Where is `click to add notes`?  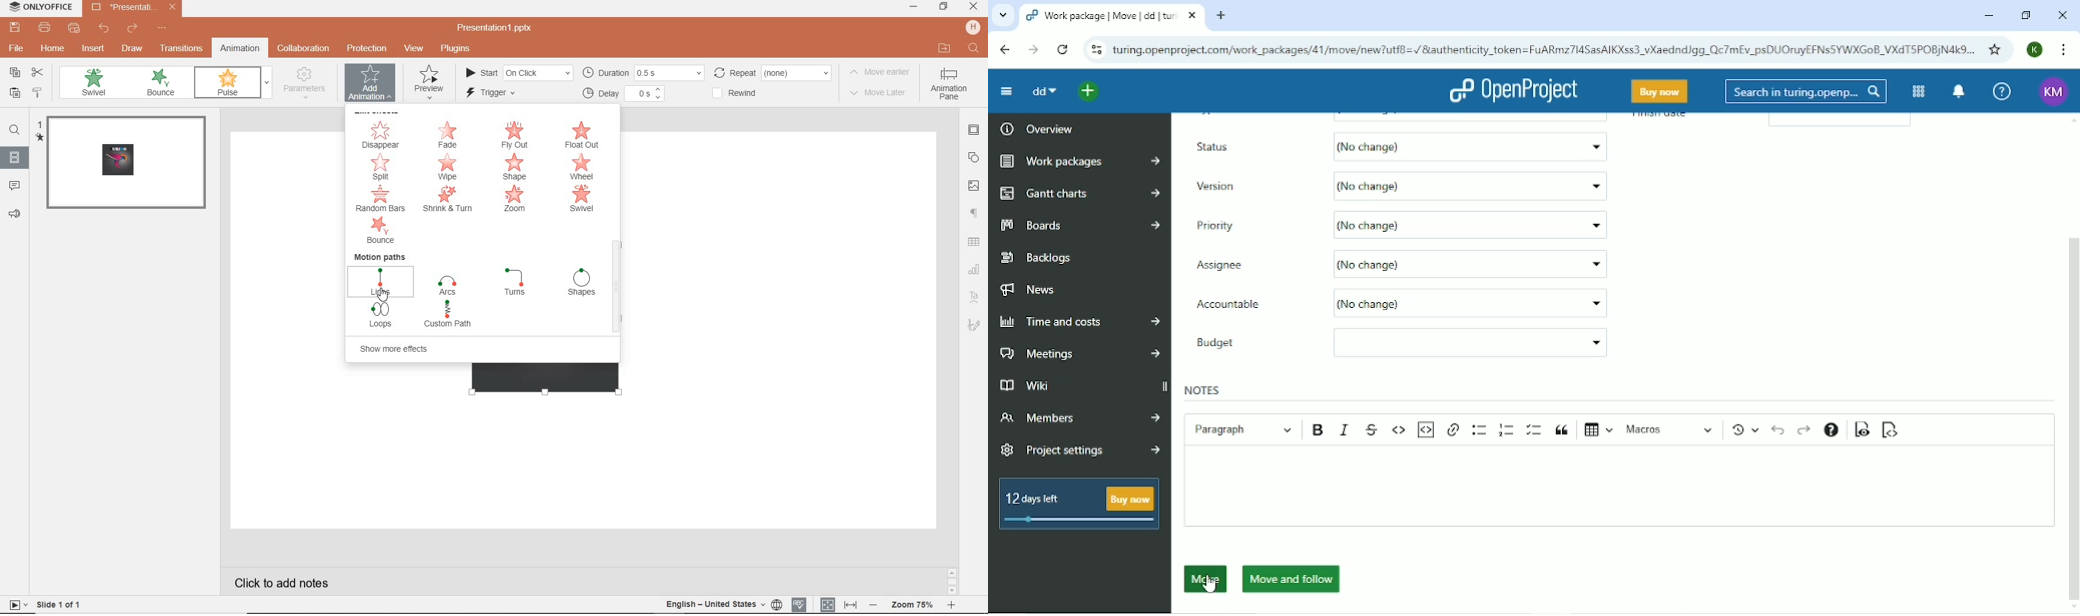 click to add notes is located at coordinates (286, 581).